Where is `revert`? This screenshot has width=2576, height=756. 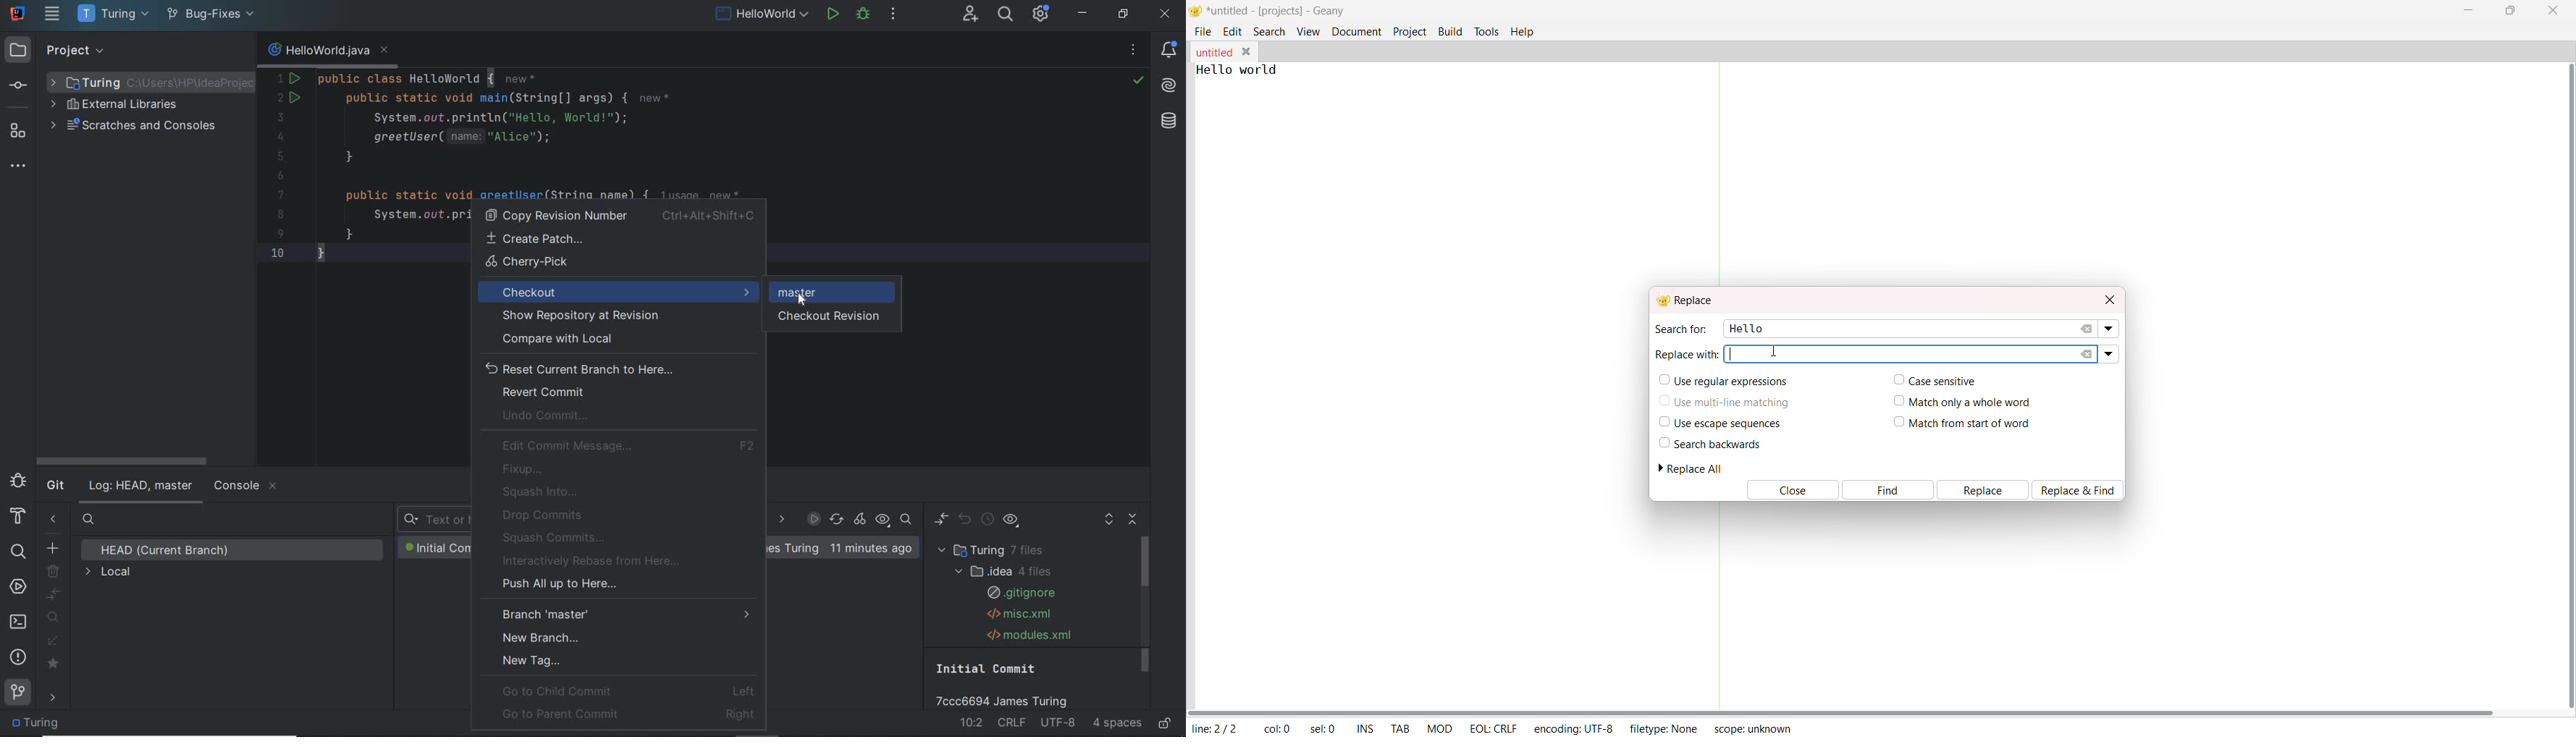
revert is located at coordinates (966, 520).